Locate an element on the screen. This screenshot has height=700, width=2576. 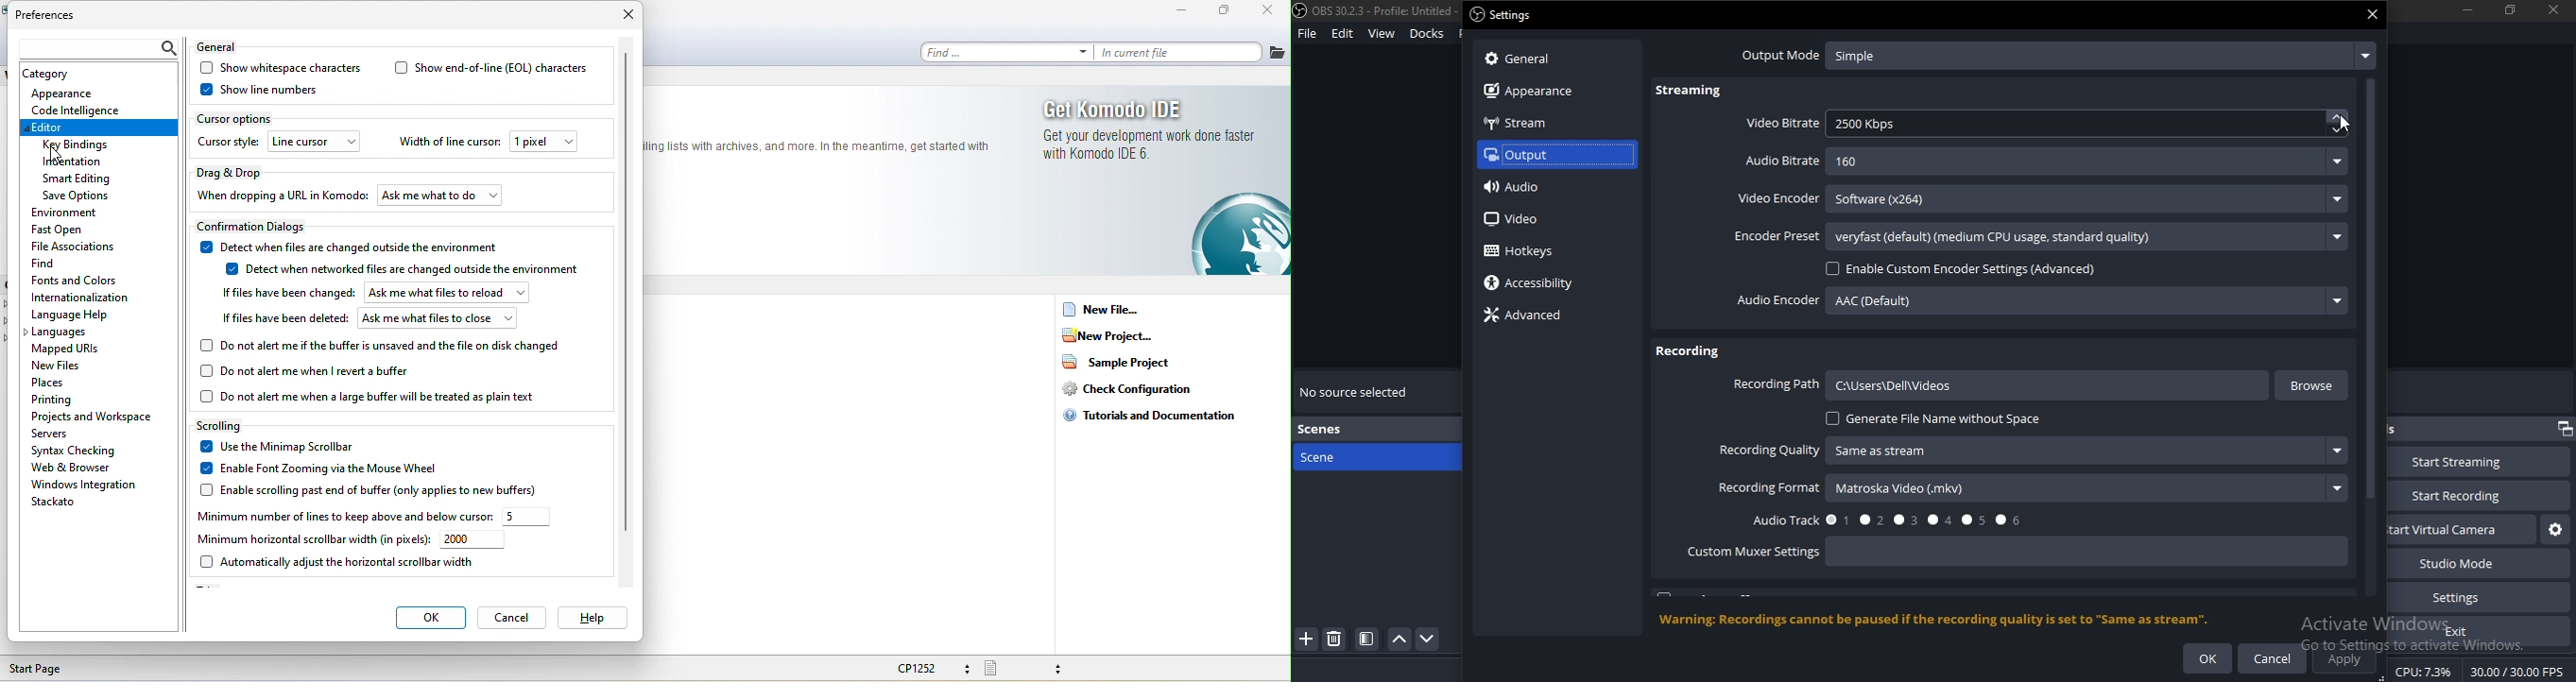
edit is located at coordinates (1342, 34).